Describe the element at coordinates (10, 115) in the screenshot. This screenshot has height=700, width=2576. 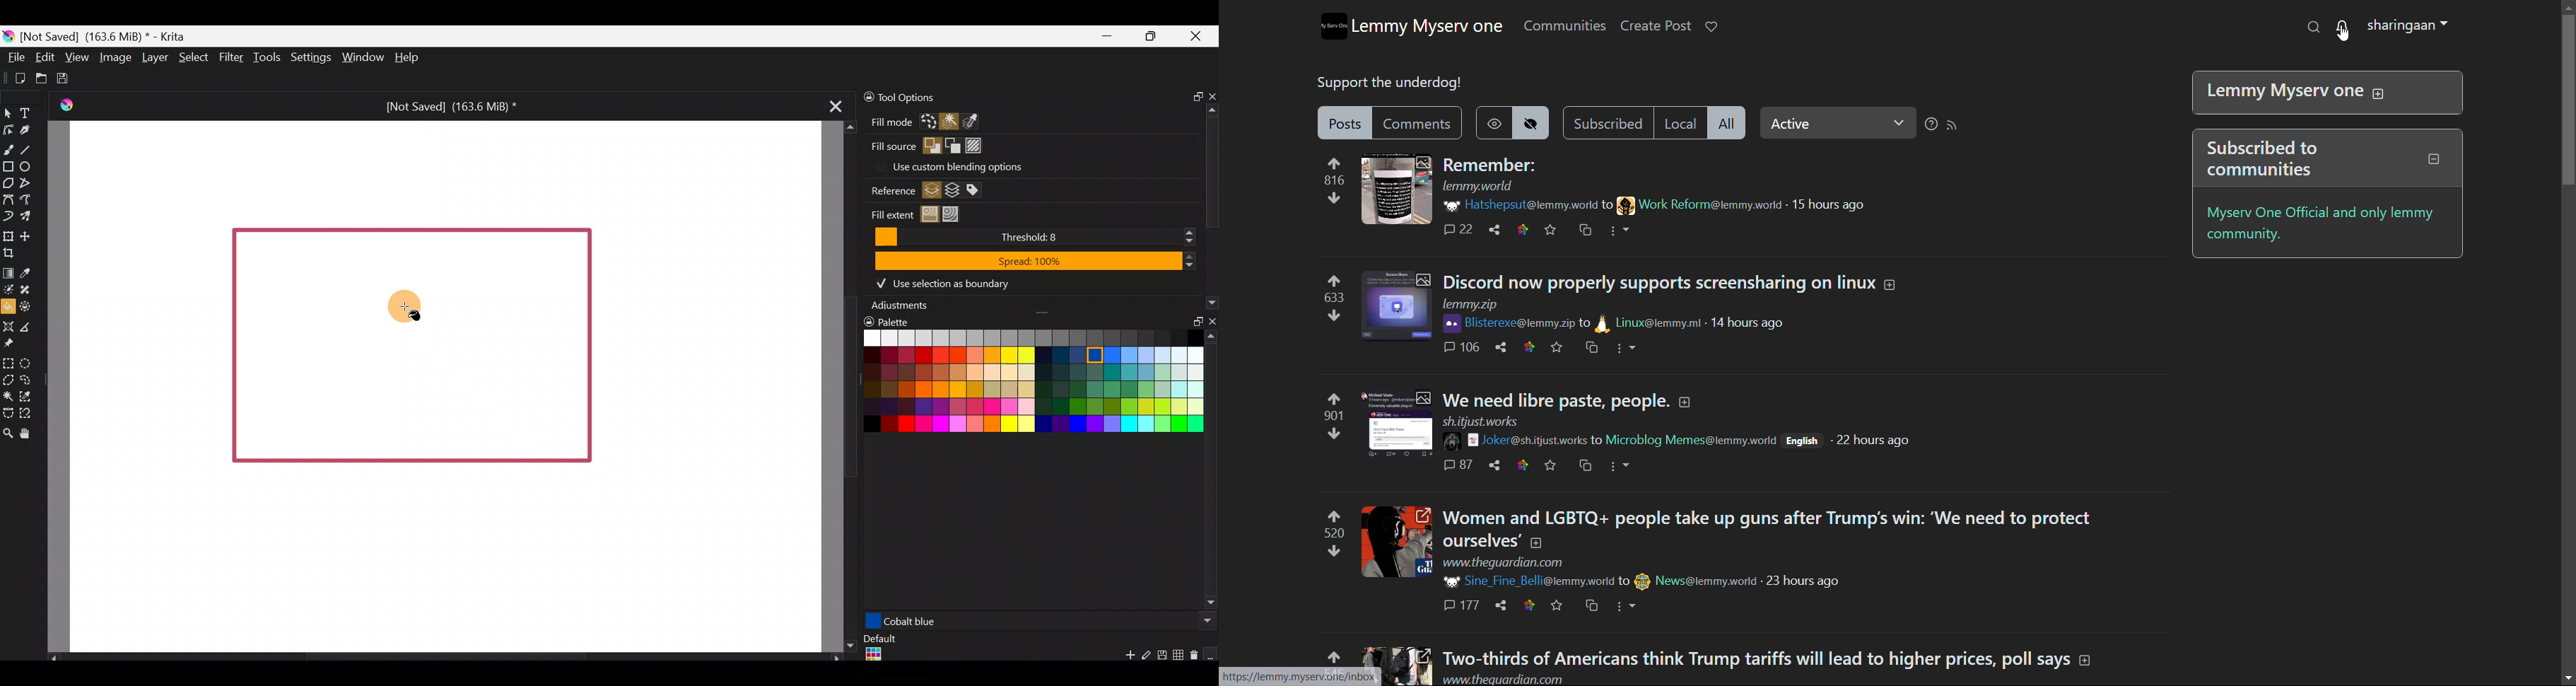
I see `Select shapes tool` at that location.